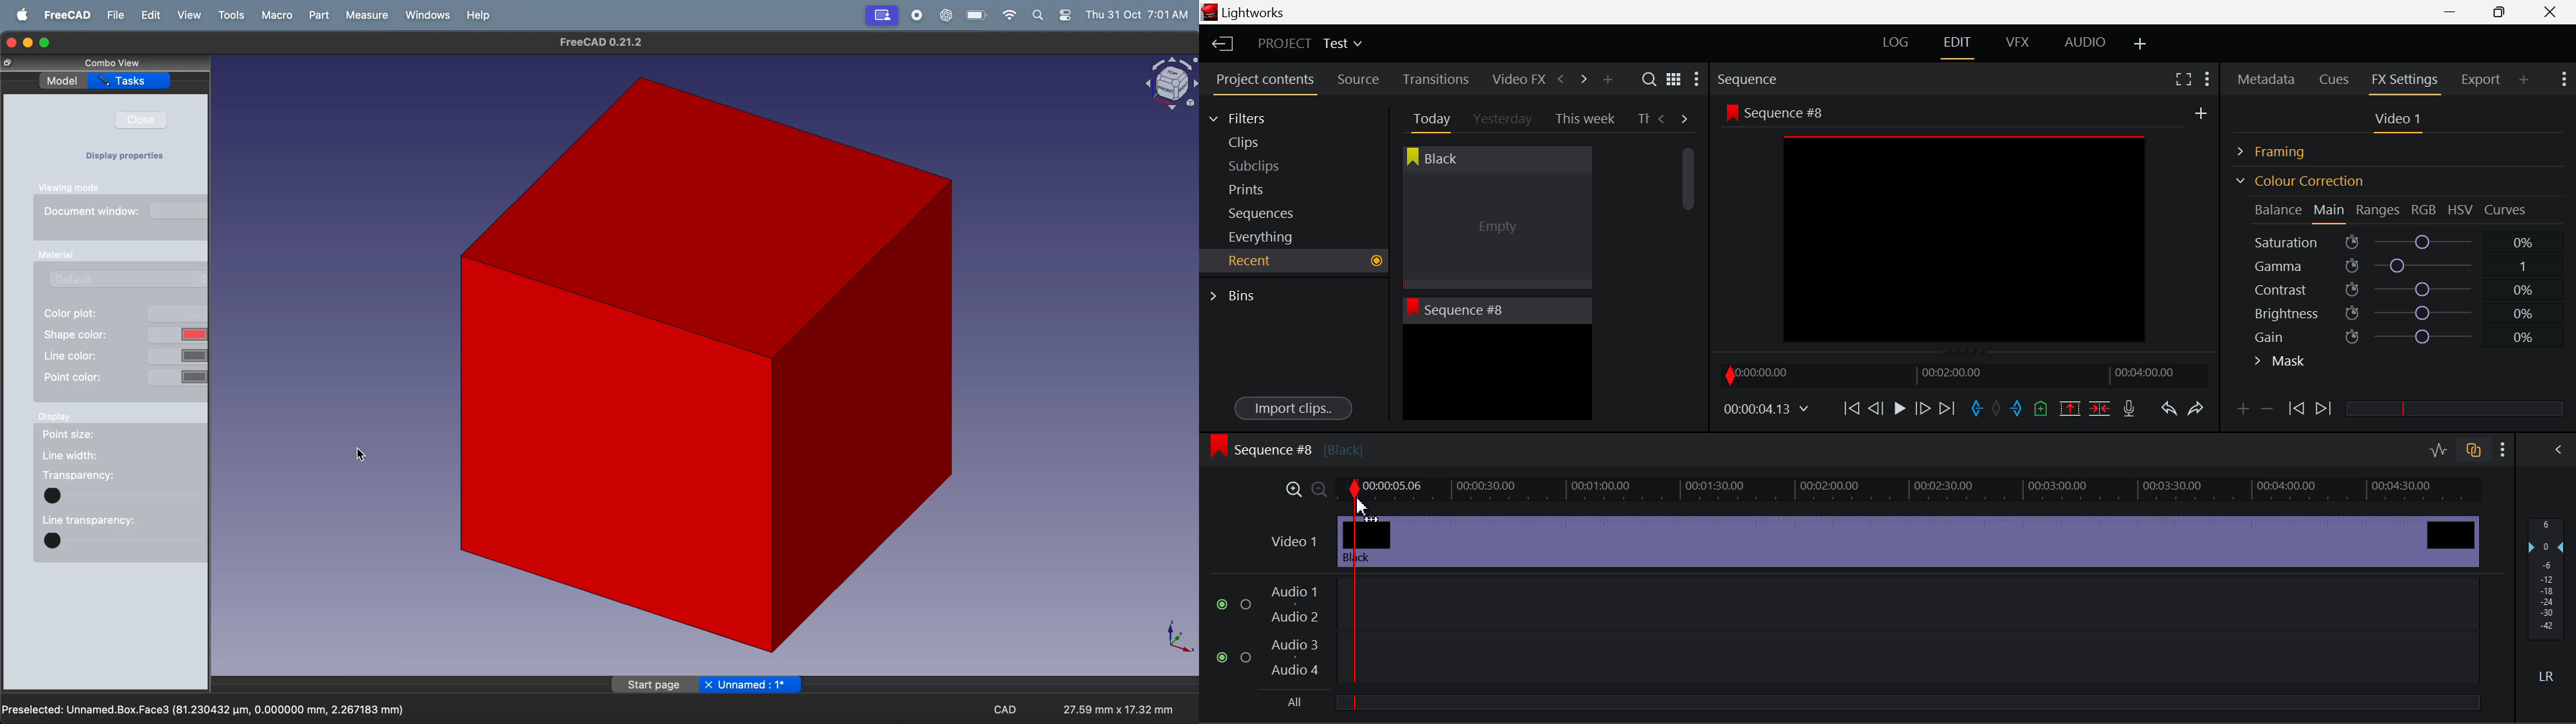 The image size is (2576, 728). Describe the element at coordinates (2280, 209) in the screenshot. I see `Balance Section` at that location.